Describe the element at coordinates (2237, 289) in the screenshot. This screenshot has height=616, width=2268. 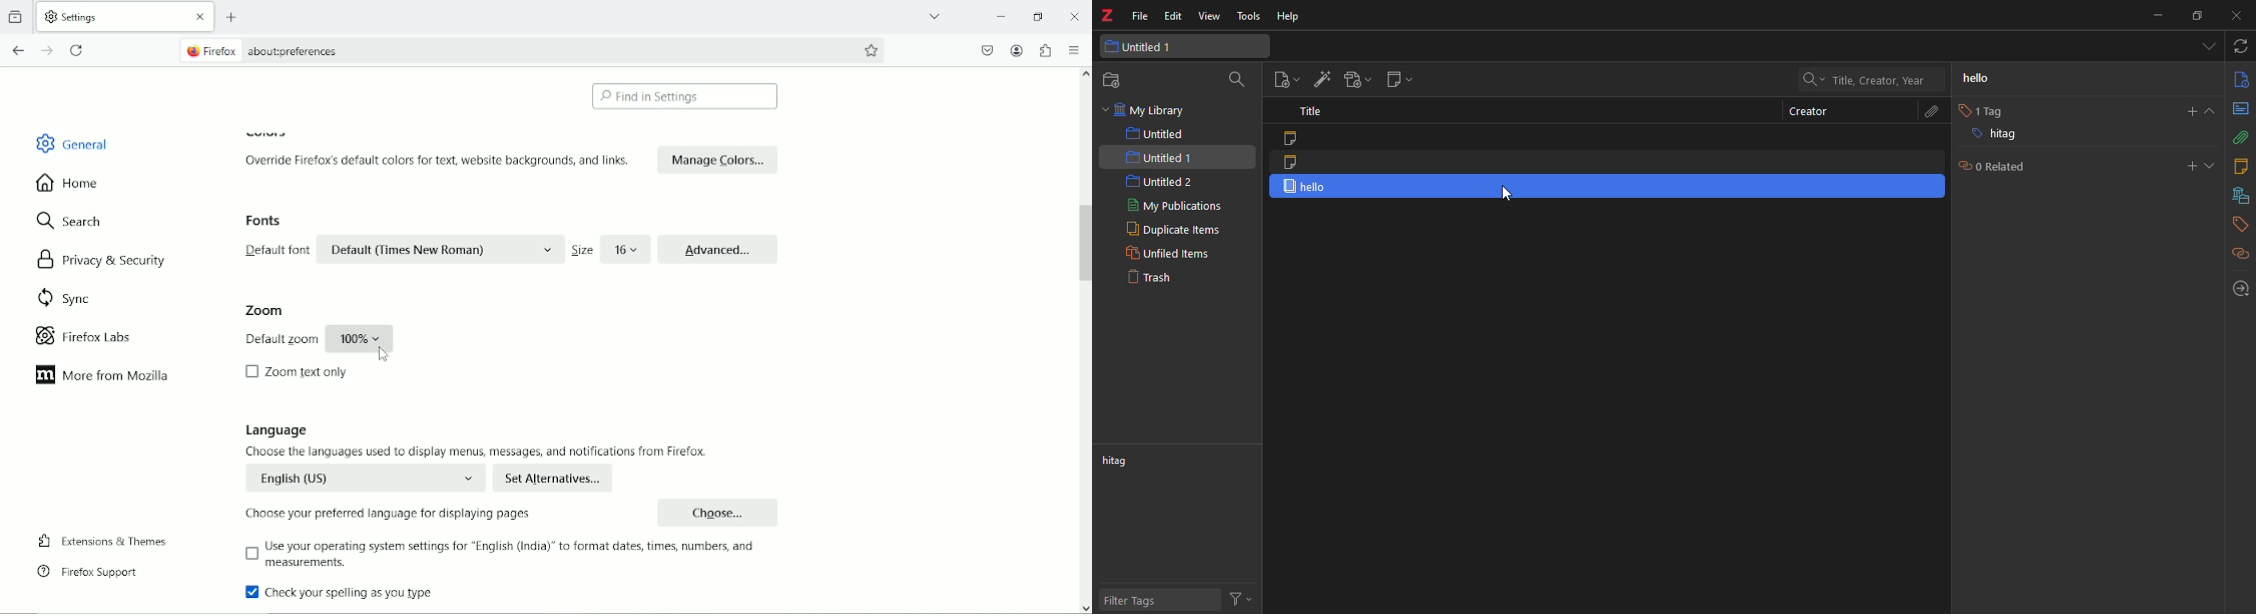
I see `locate` at that location.